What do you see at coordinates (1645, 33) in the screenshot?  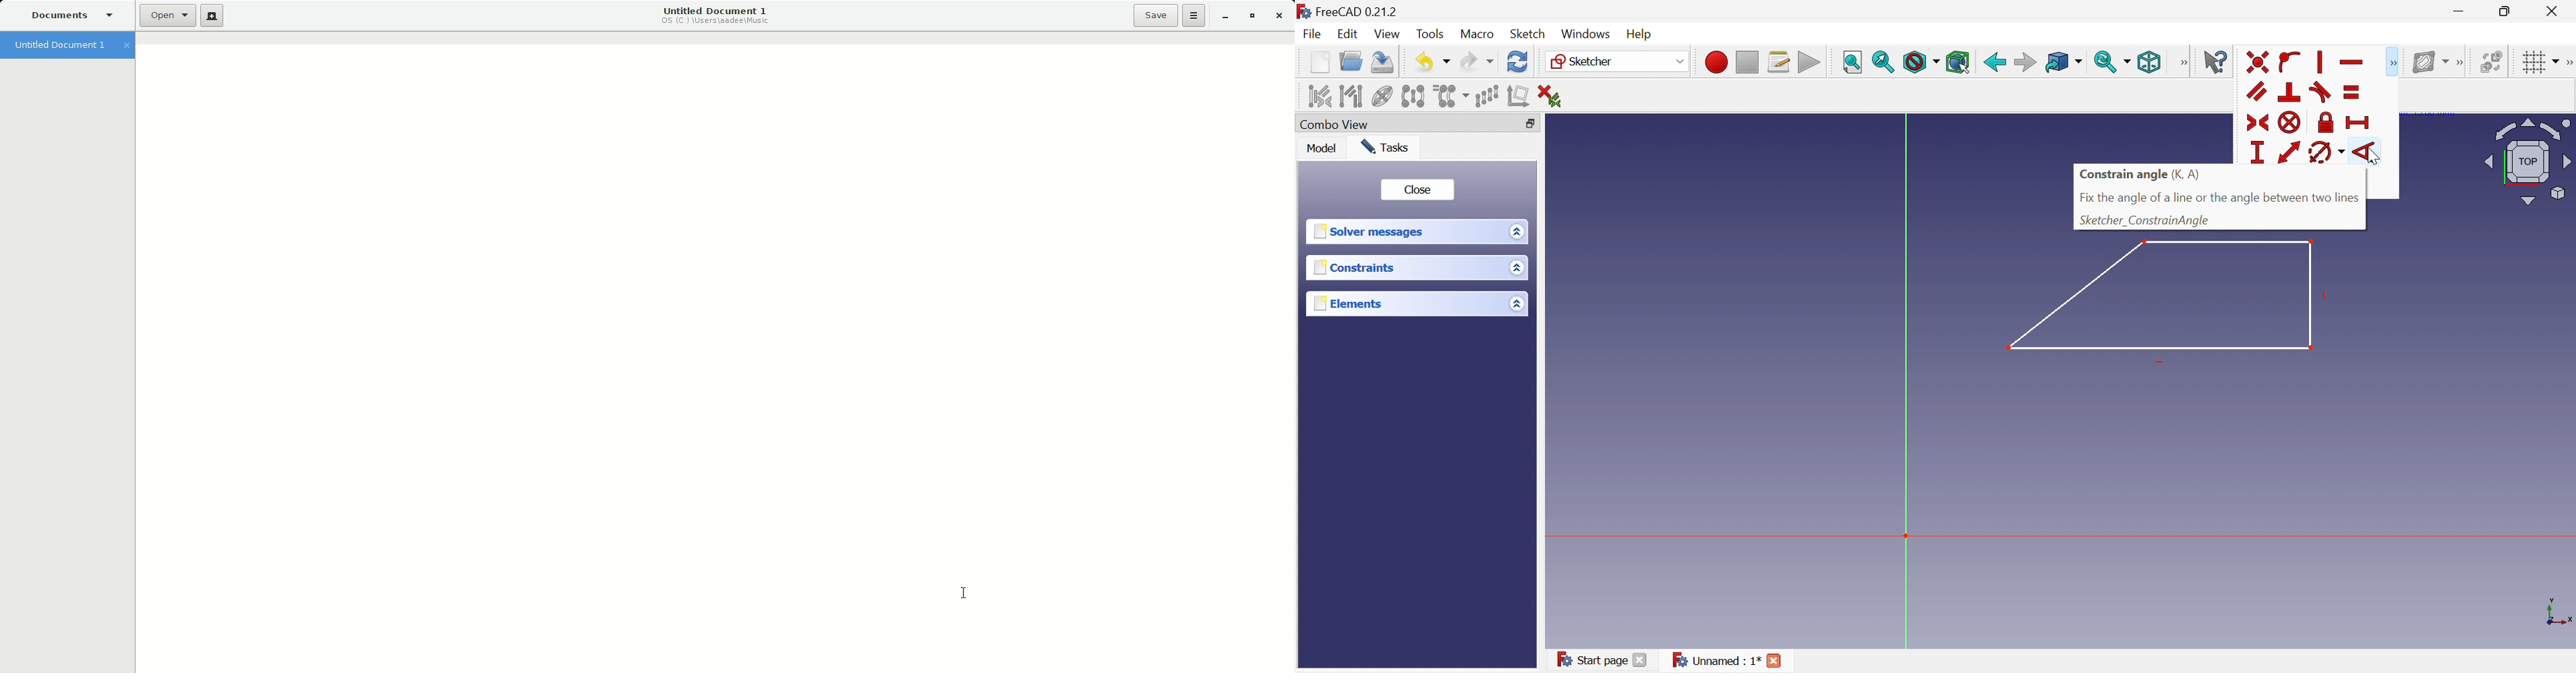 I see `Help` at bounding box center [1645, 33].